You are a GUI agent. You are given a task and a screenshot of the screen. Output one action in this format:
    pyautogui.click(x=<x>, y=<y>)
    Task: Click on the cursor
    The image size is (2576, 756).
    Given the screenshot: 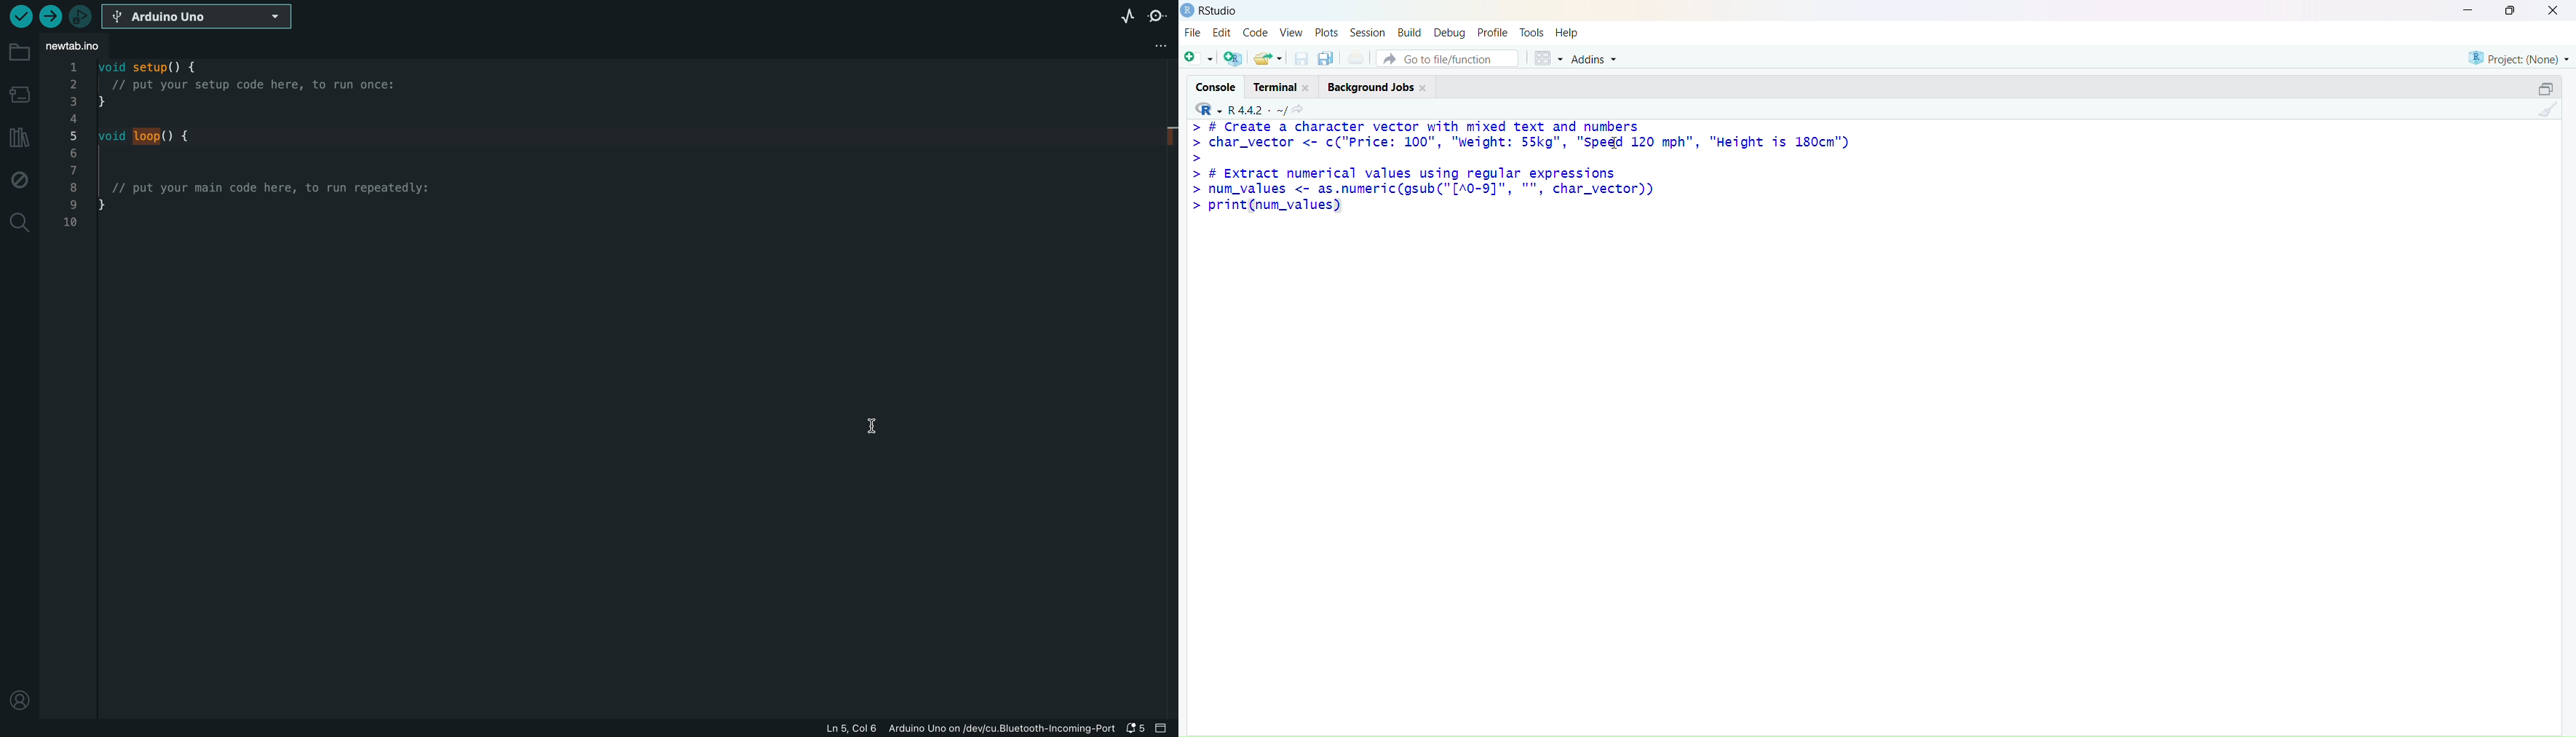 What is the action you would take?
    pyautogui.click(x=1617, y=142)
    